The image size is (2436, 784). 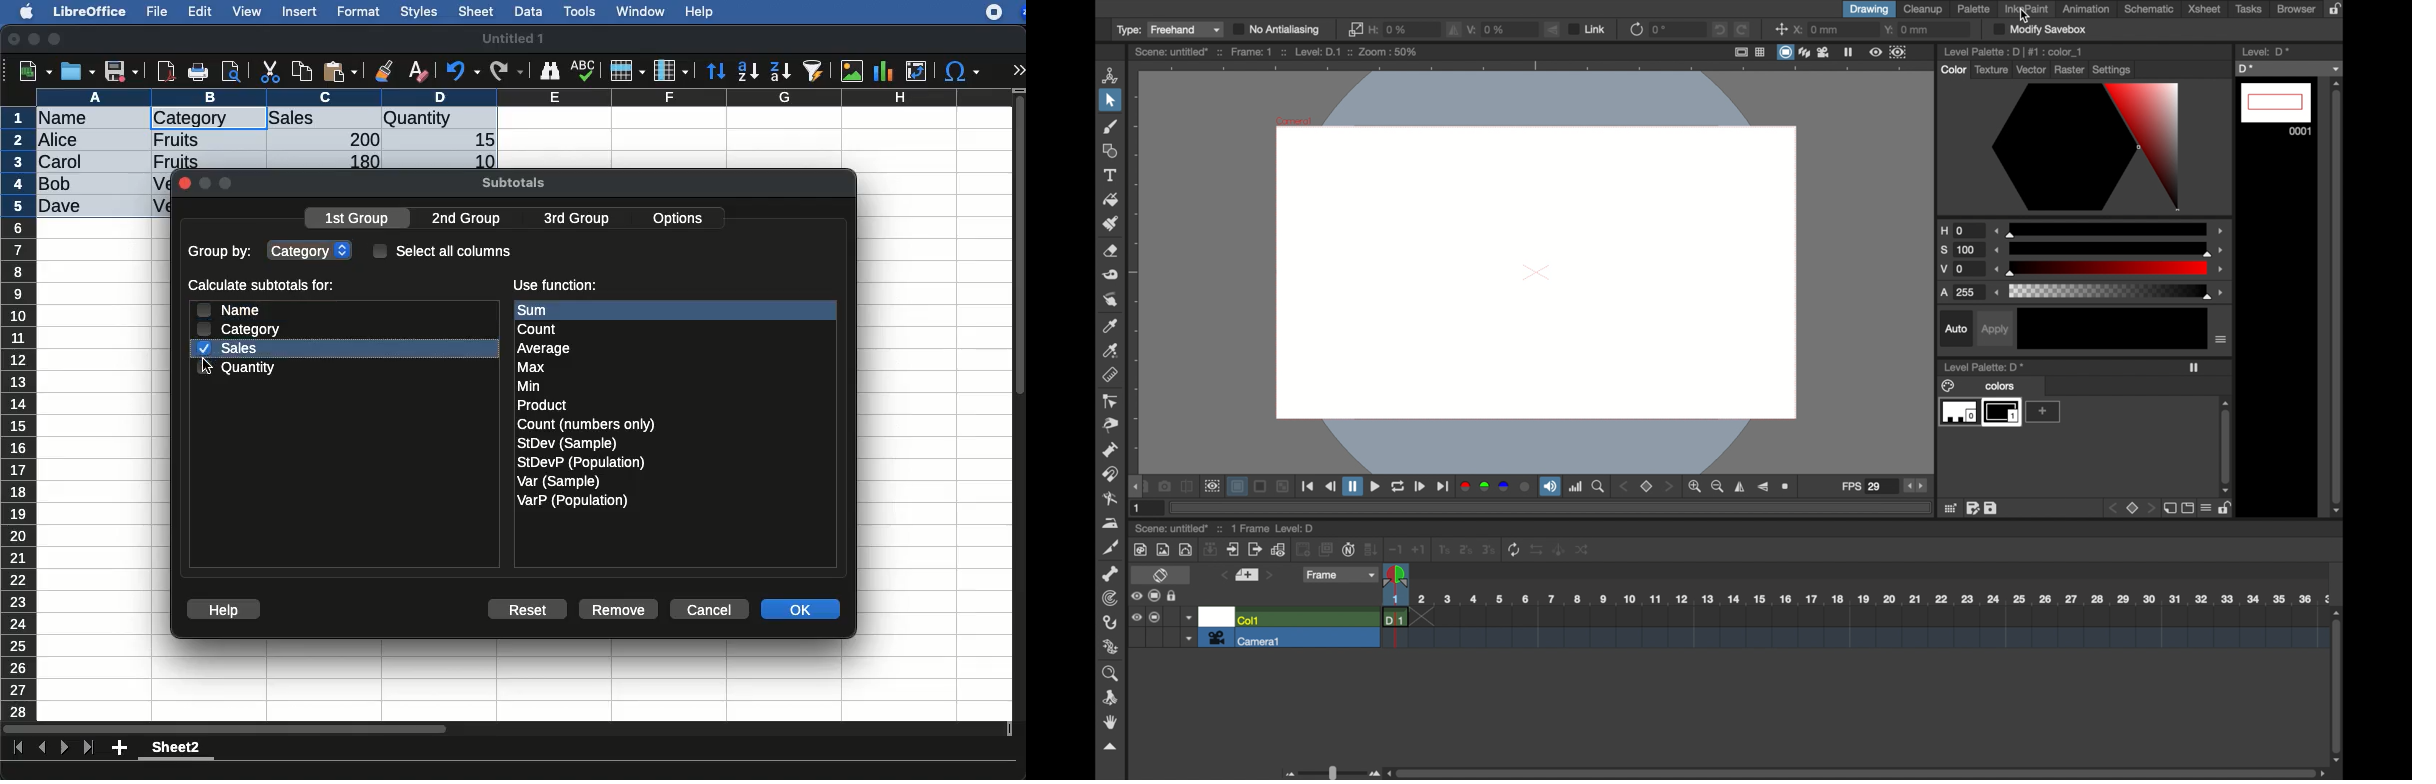 What do you see at coordinates (568, 443) in the screenshot?
I see `SitDev (Sample)` at bounding box center [568, 443].